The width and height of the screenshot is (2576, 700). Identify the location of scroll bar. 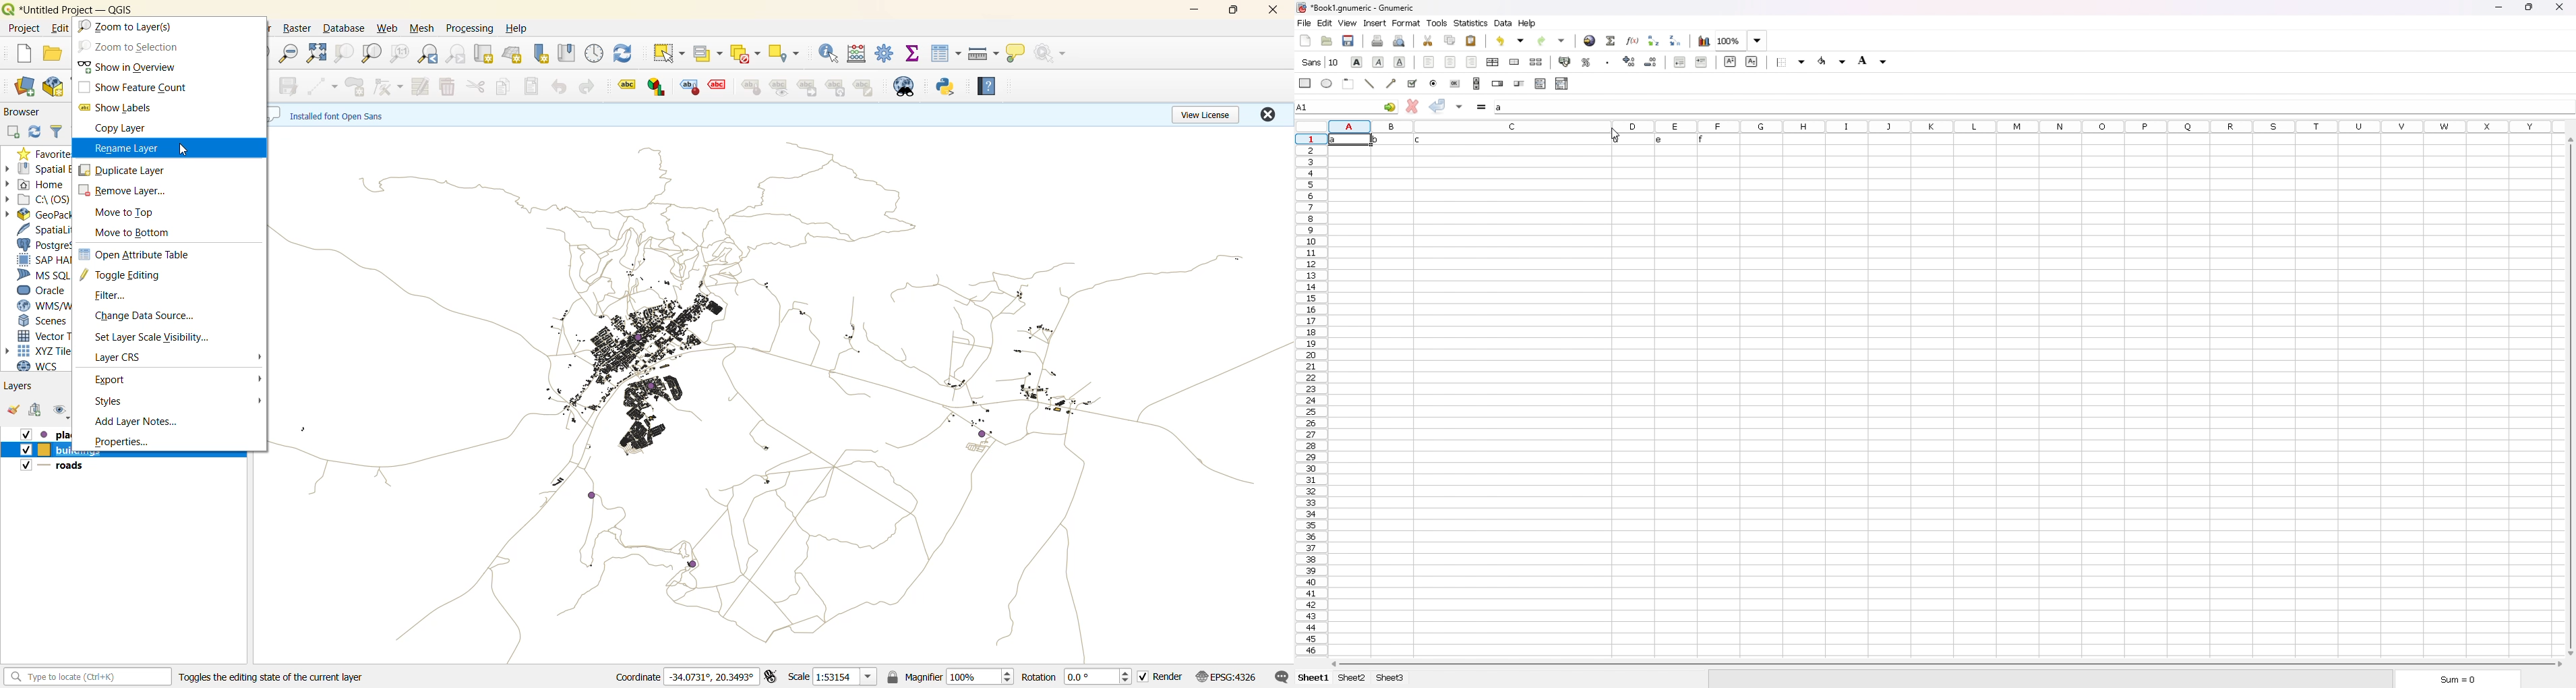
(1949, 665).